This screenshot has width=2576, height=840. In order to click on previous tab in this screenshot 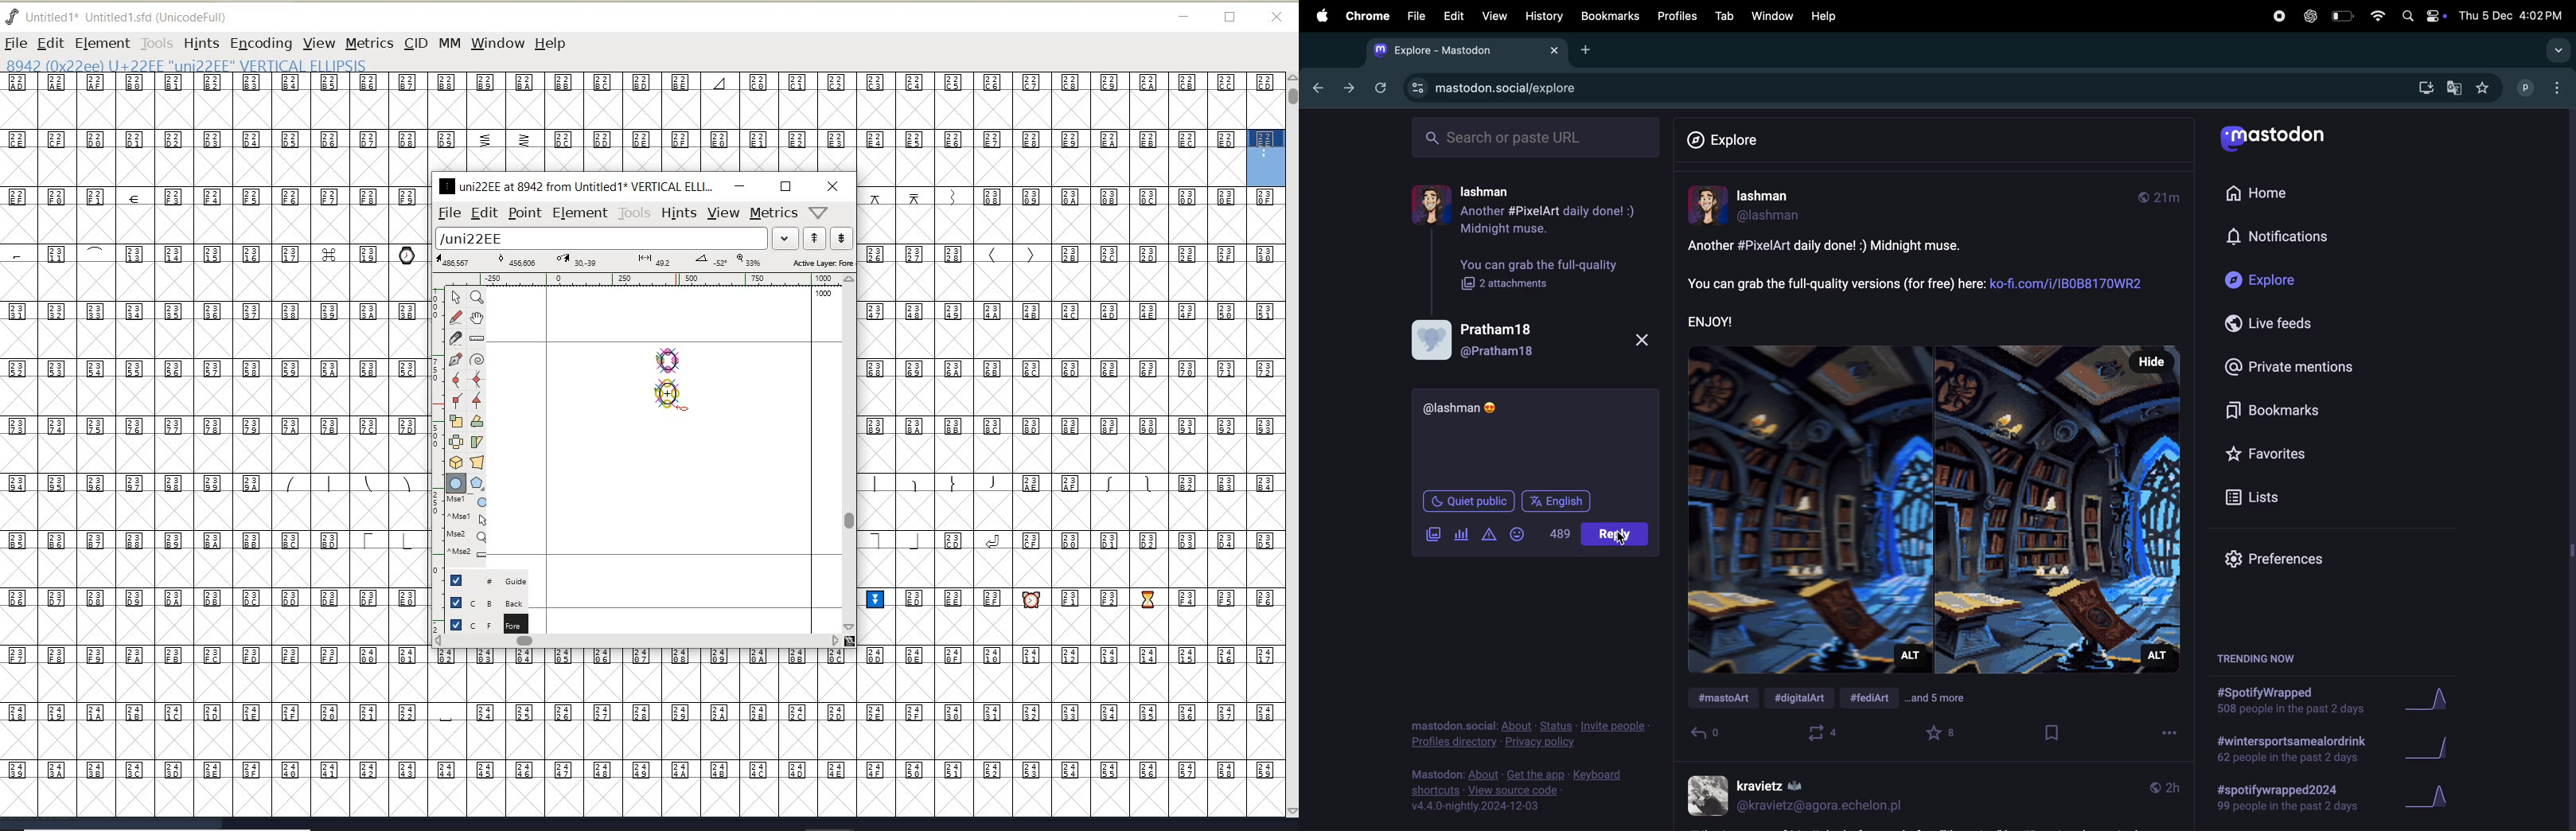, I will do `click(1315, 89)`.